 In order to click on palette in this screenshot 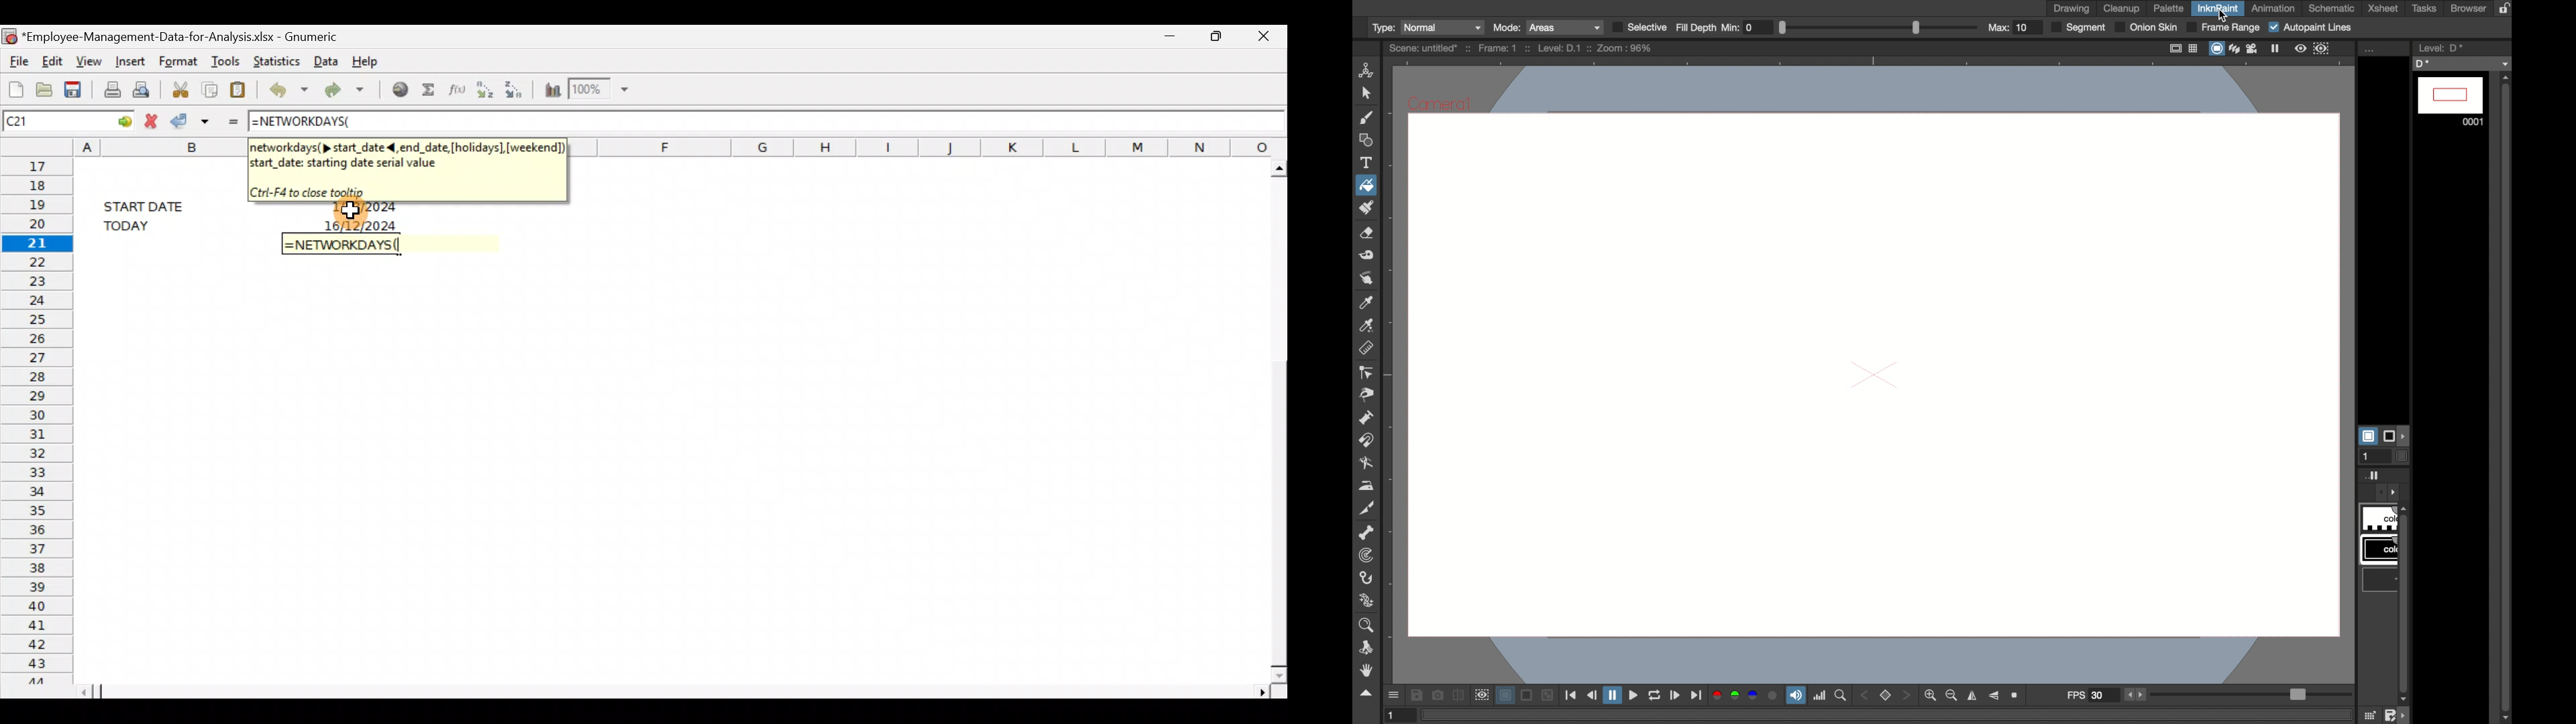, I will do `click(2169, 8)`.